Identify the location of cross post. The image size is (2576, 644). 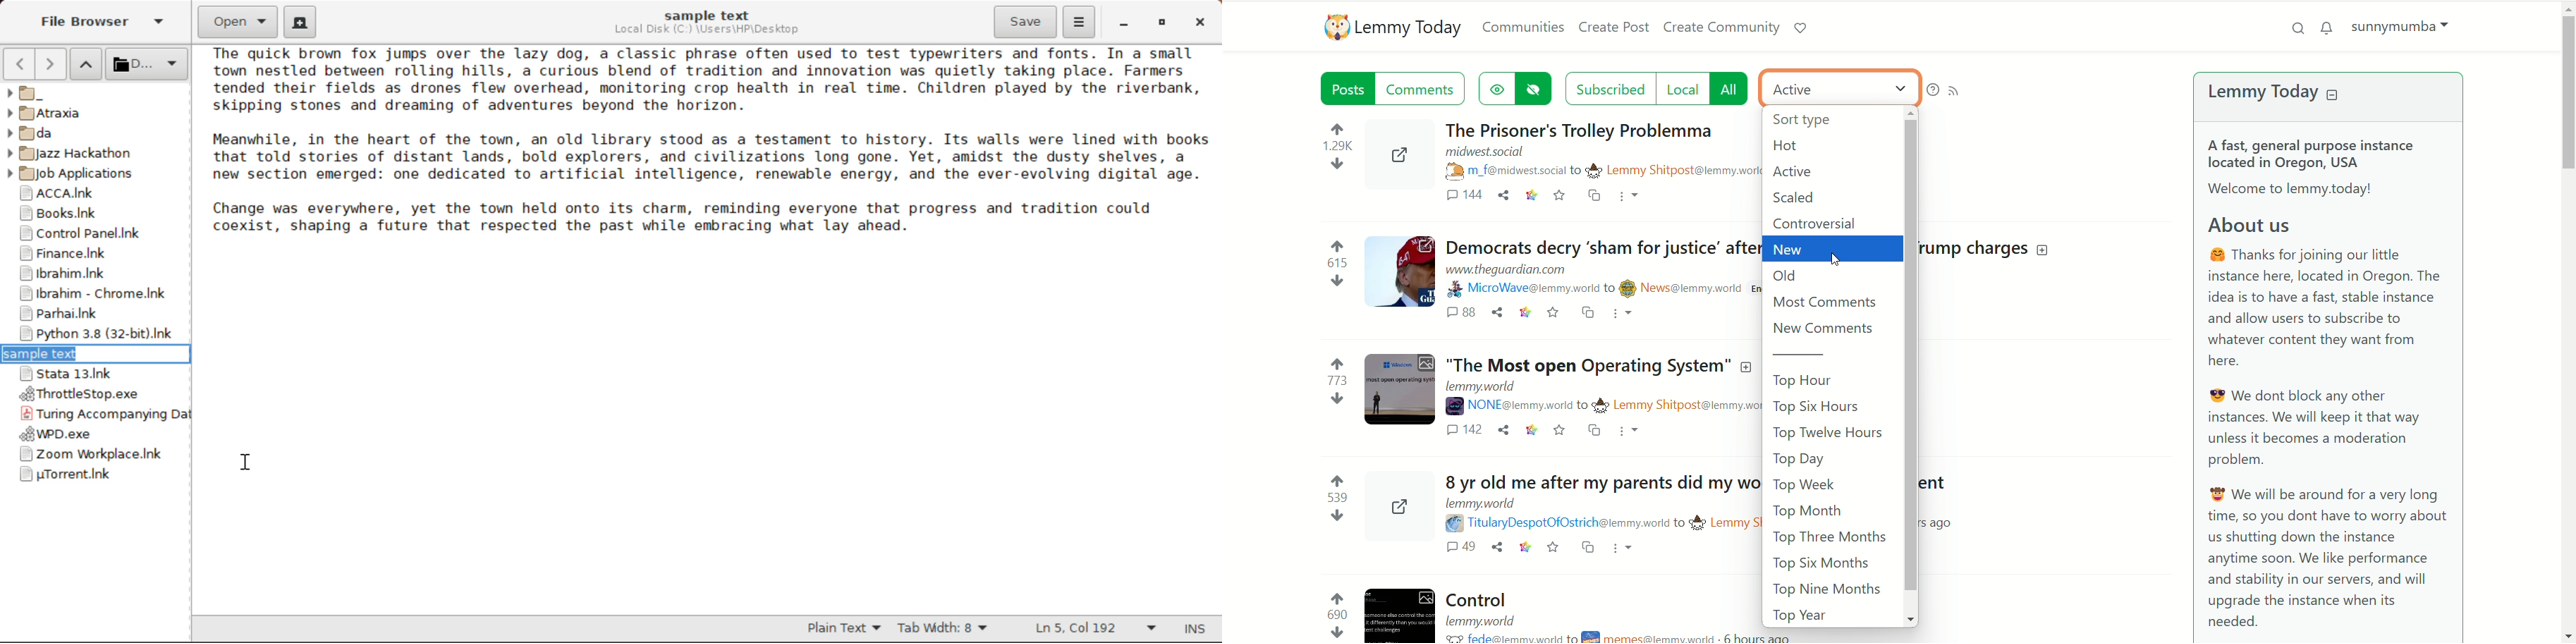
(1597, 196).